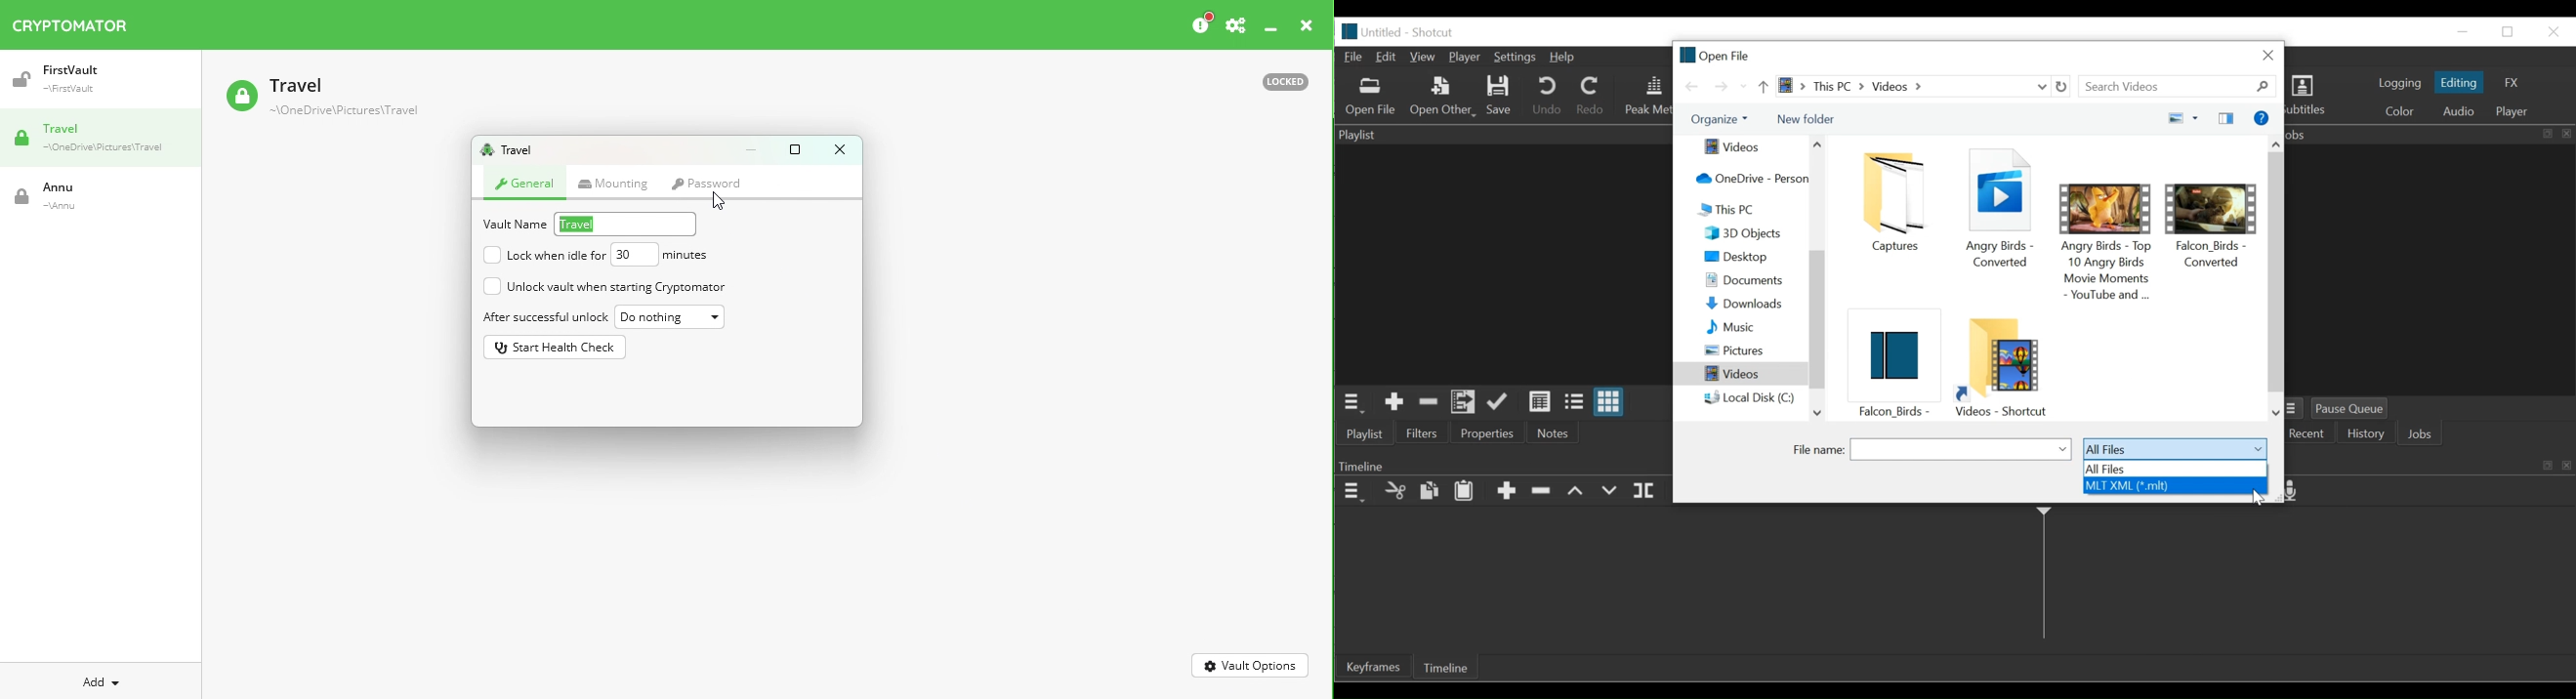  I want to click on Jobs Panel, so click(2431, 134).